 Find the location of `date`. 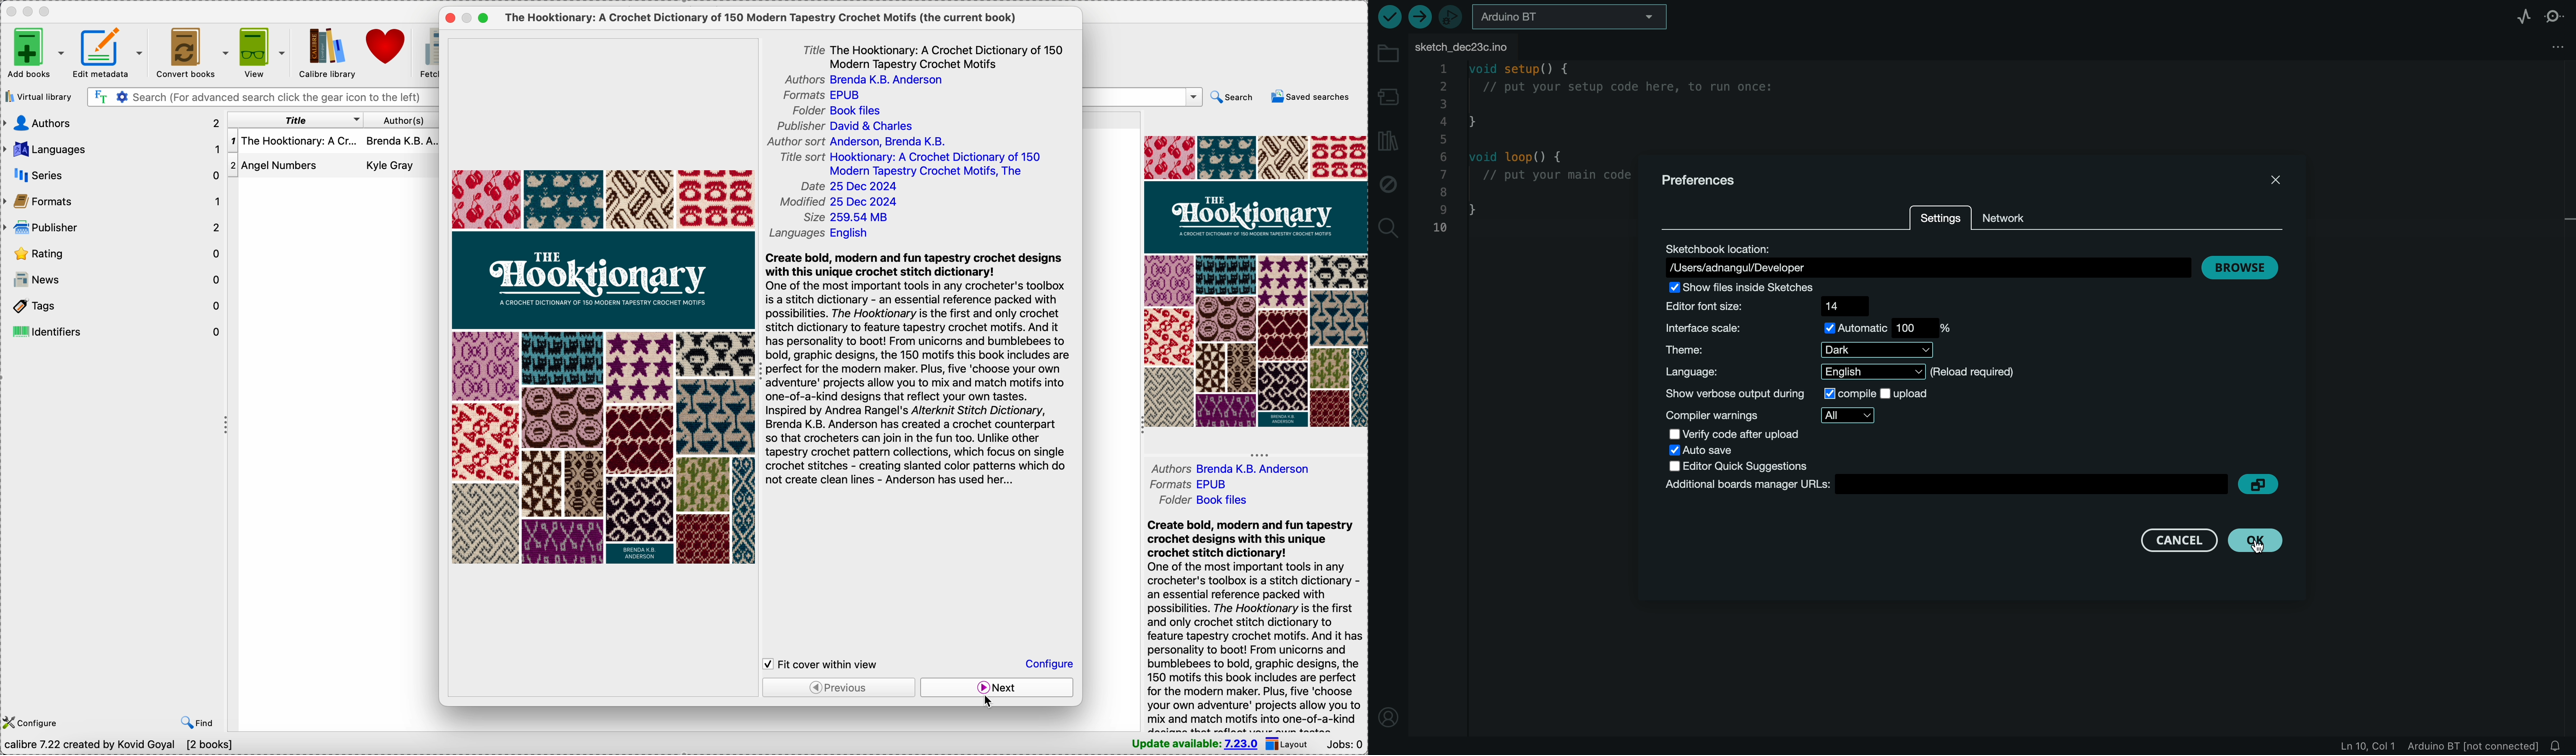

date is located at coordinates (851, 187).